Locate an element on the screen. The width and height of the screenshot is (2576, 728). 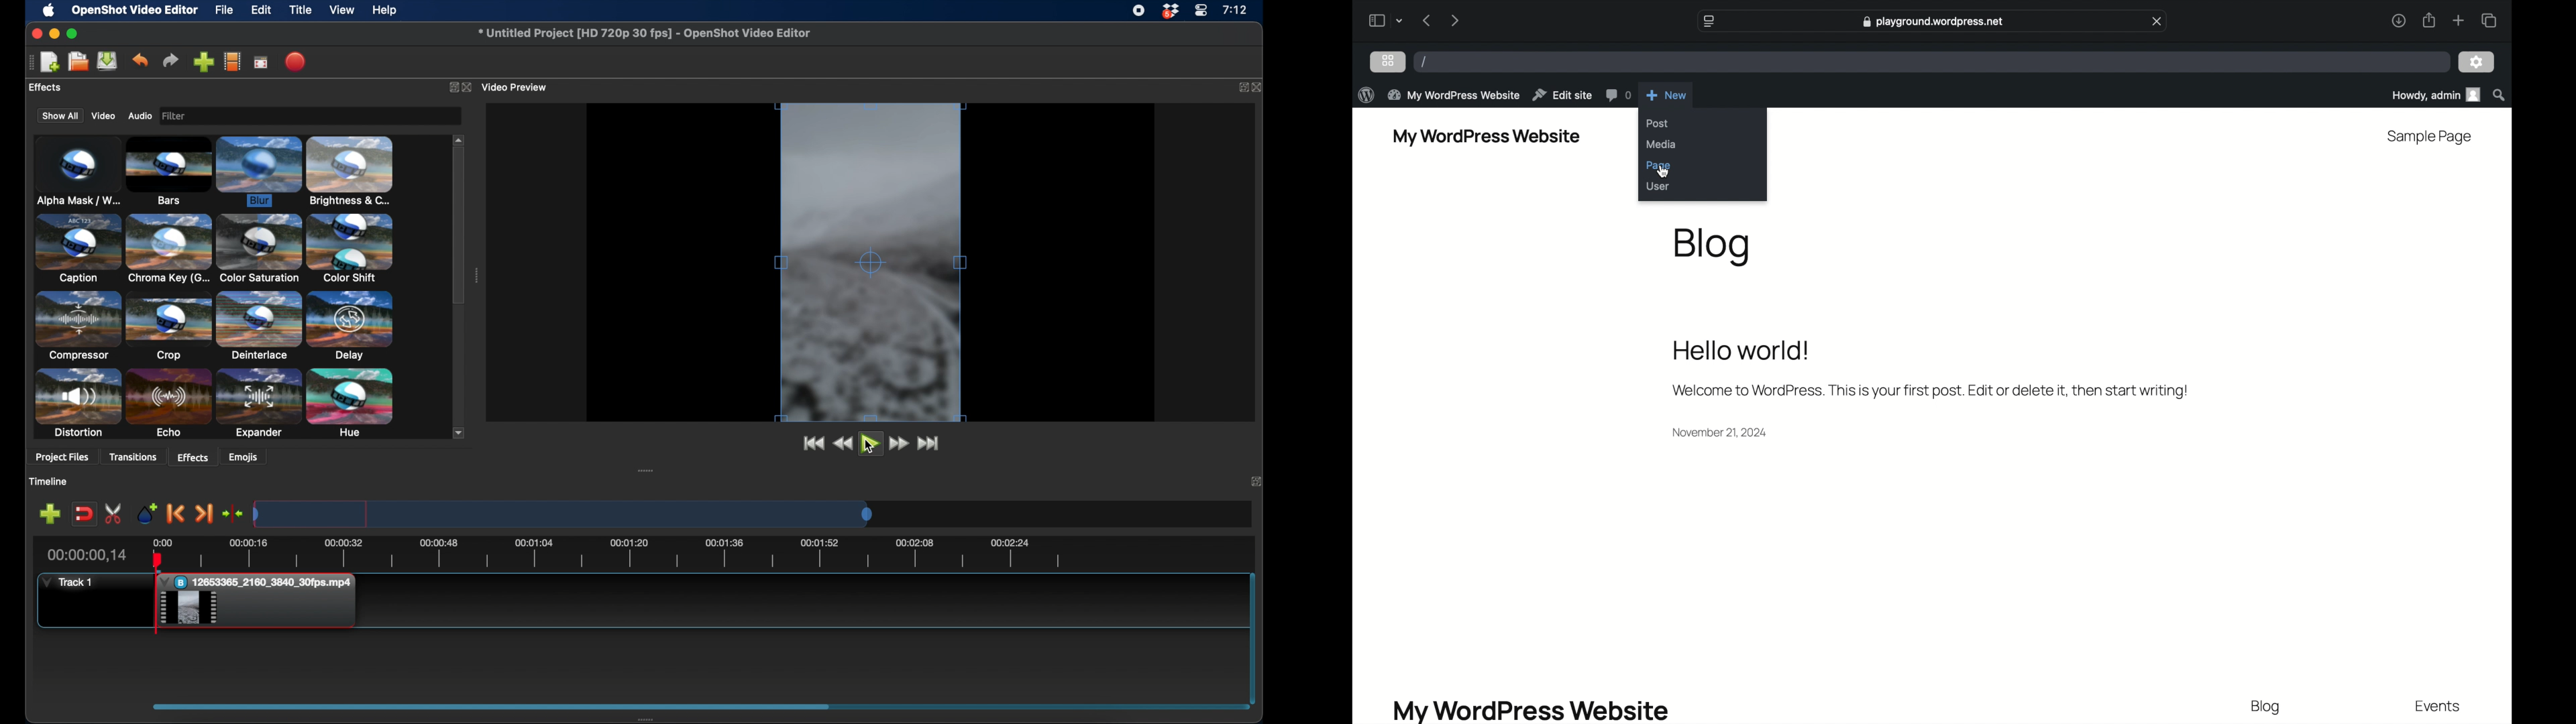
welcome message is located at coordinates (1929, 391).